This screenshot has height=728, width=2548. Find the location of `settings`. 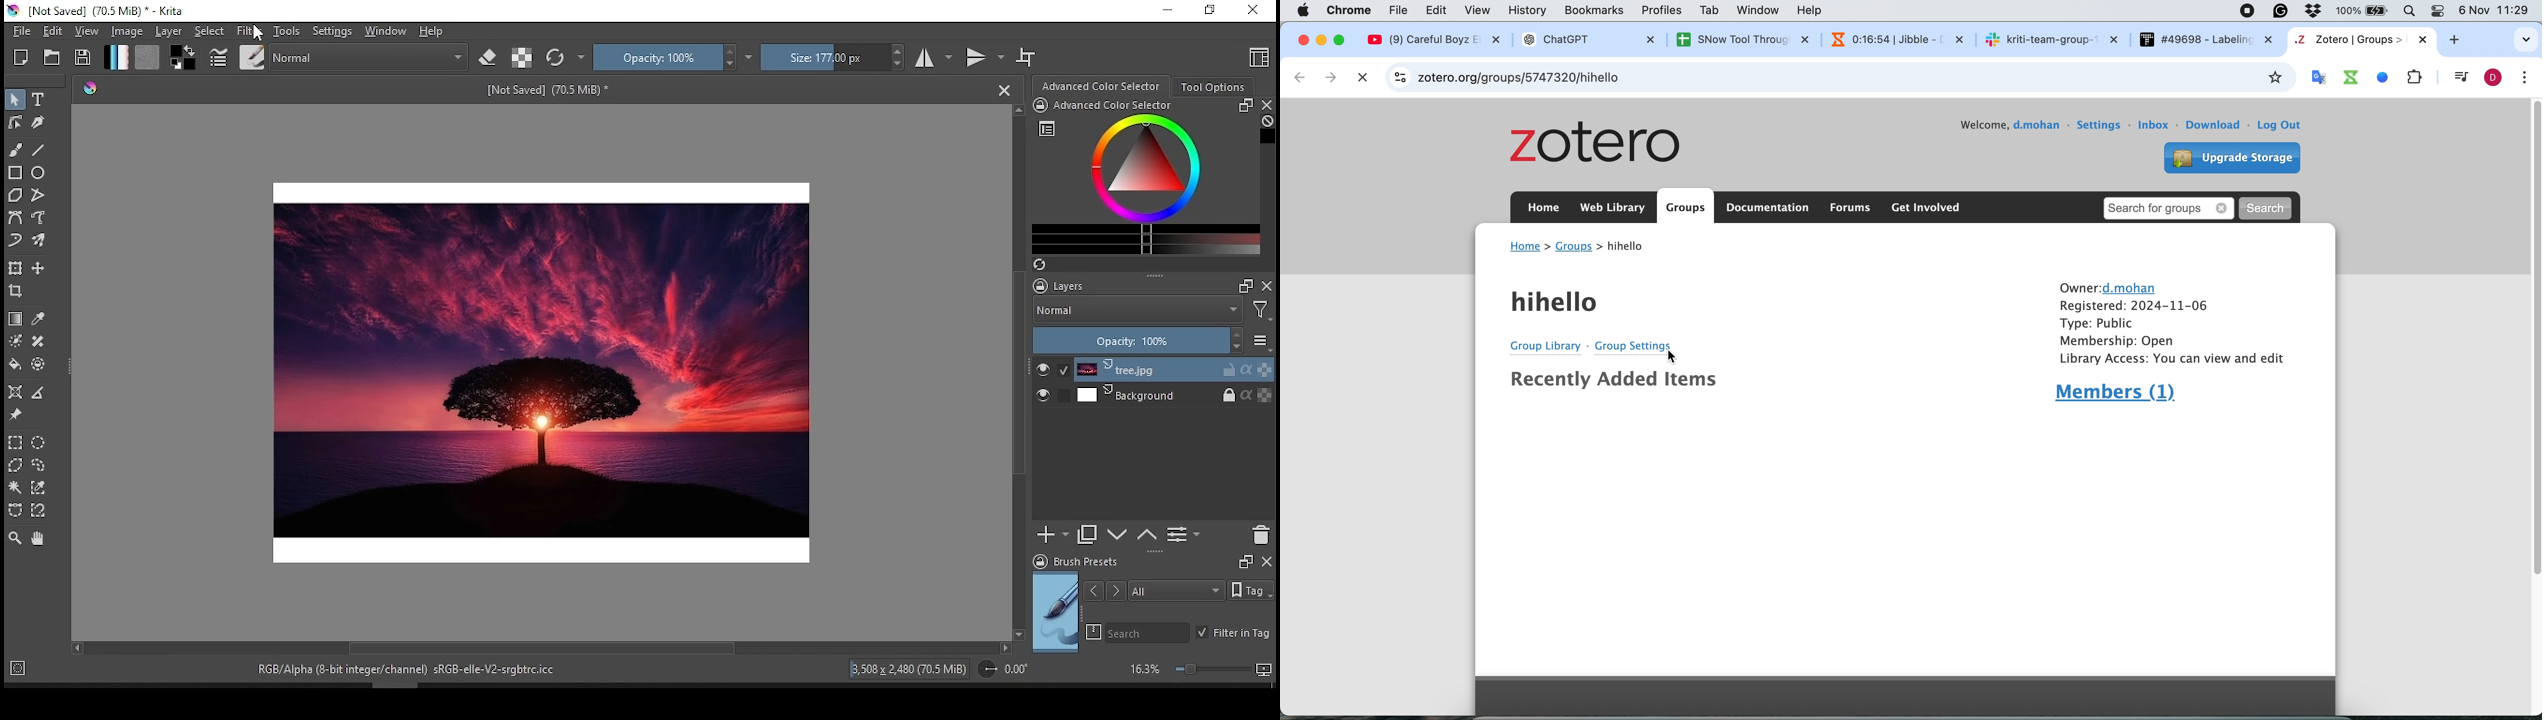

settings is located at coordinates (332, 32).